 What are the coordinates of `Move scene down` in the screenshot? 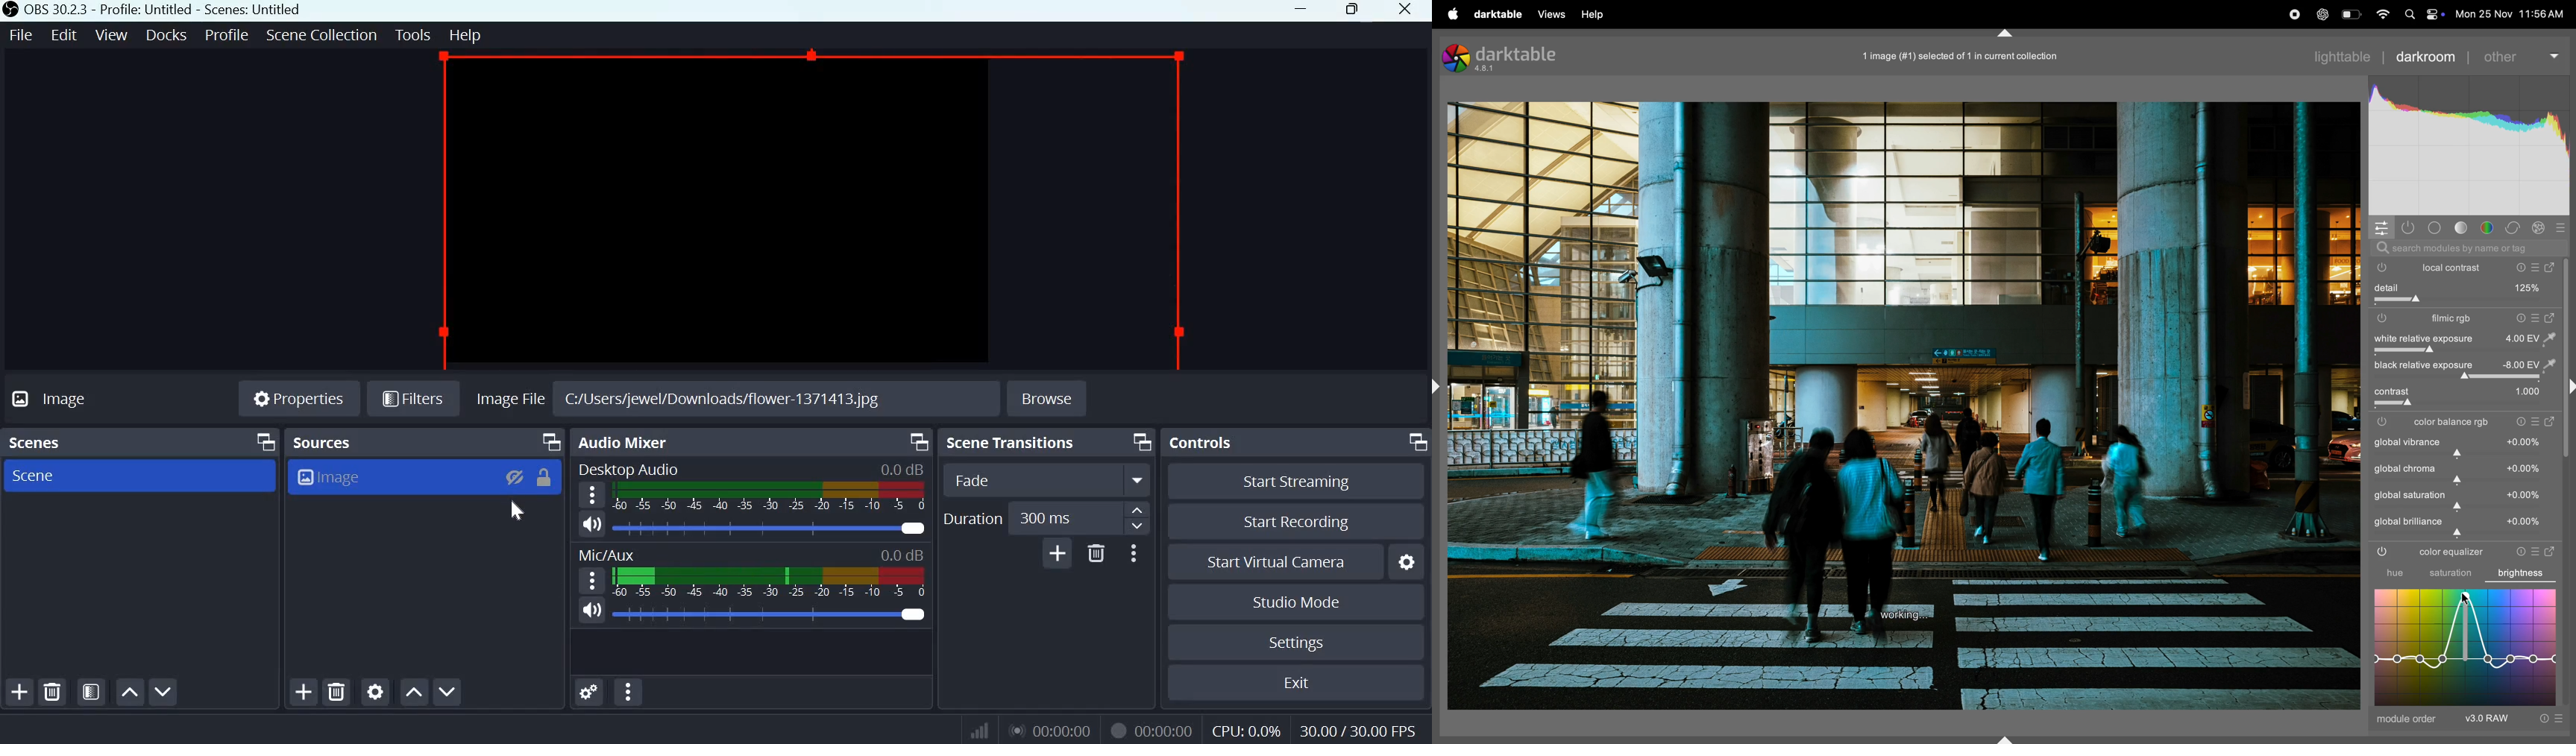 It's located at (163, 693).